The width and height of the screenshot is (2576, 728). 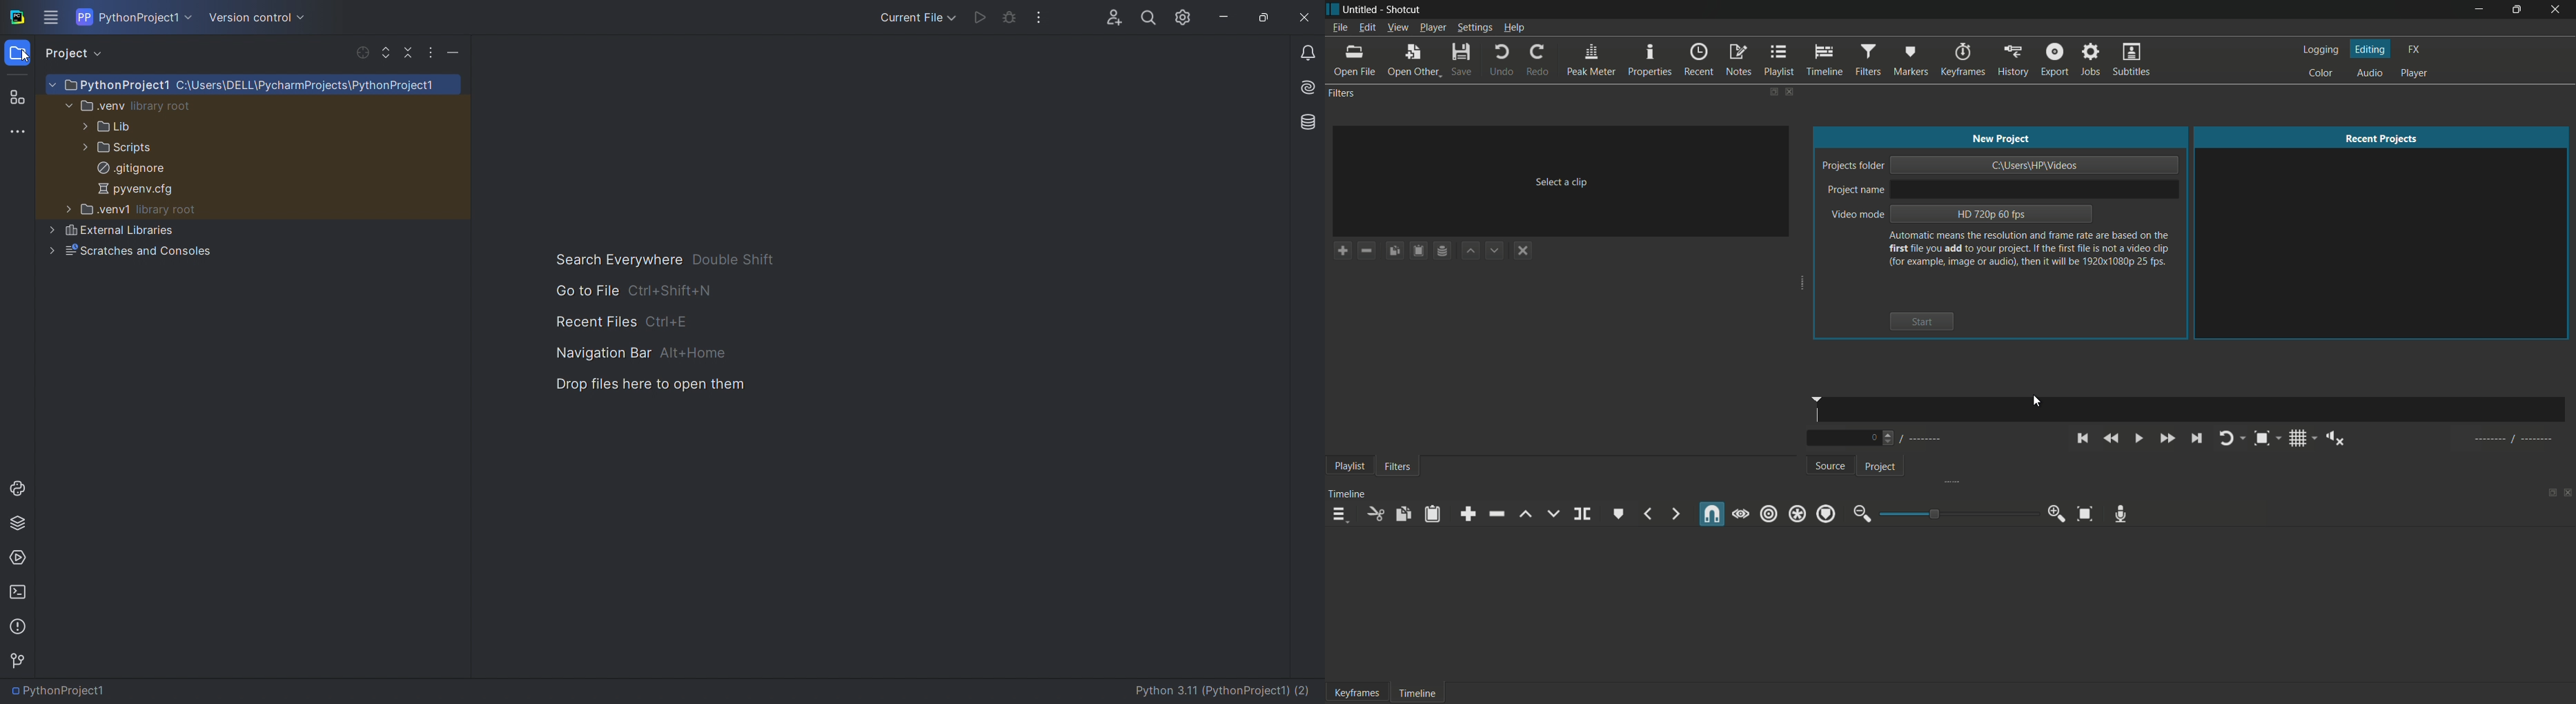 What do you see at coordinates (2196, 439) in the screenshot?
I see `skip to the next point` at bounding box center [2196, 439].